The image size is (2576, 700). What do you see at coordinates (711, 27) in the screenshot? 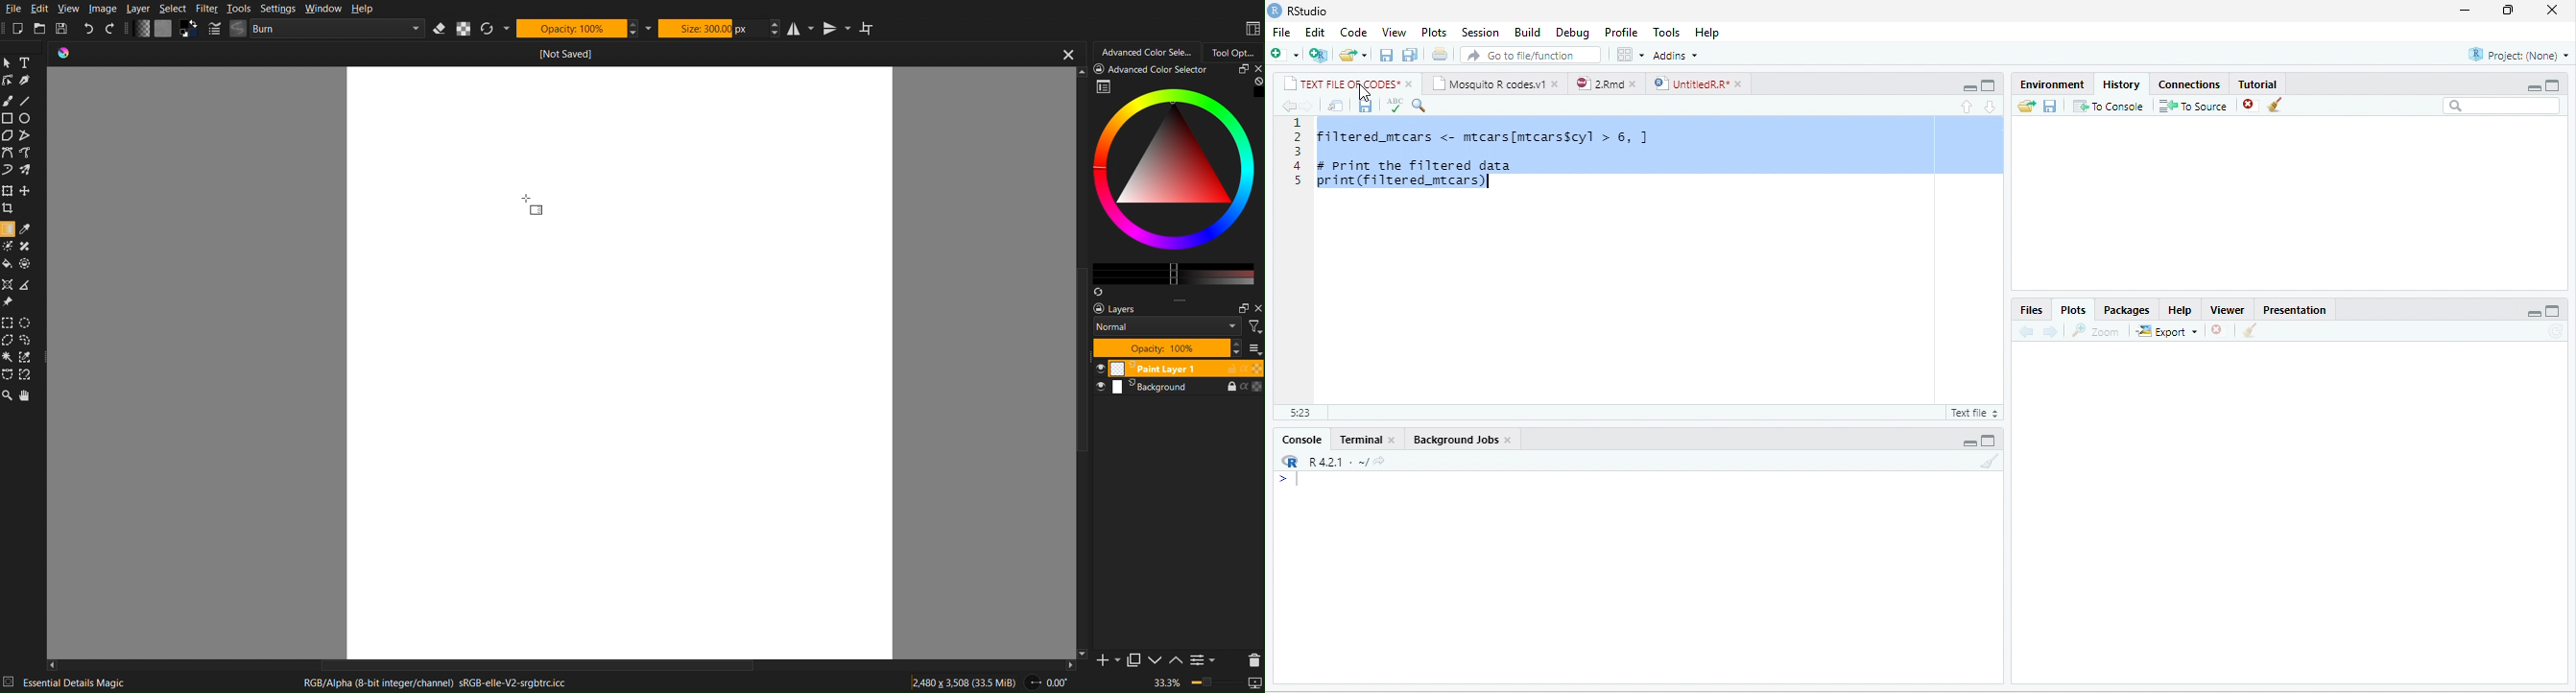
I see `Size` at bounding box center [711, 27].